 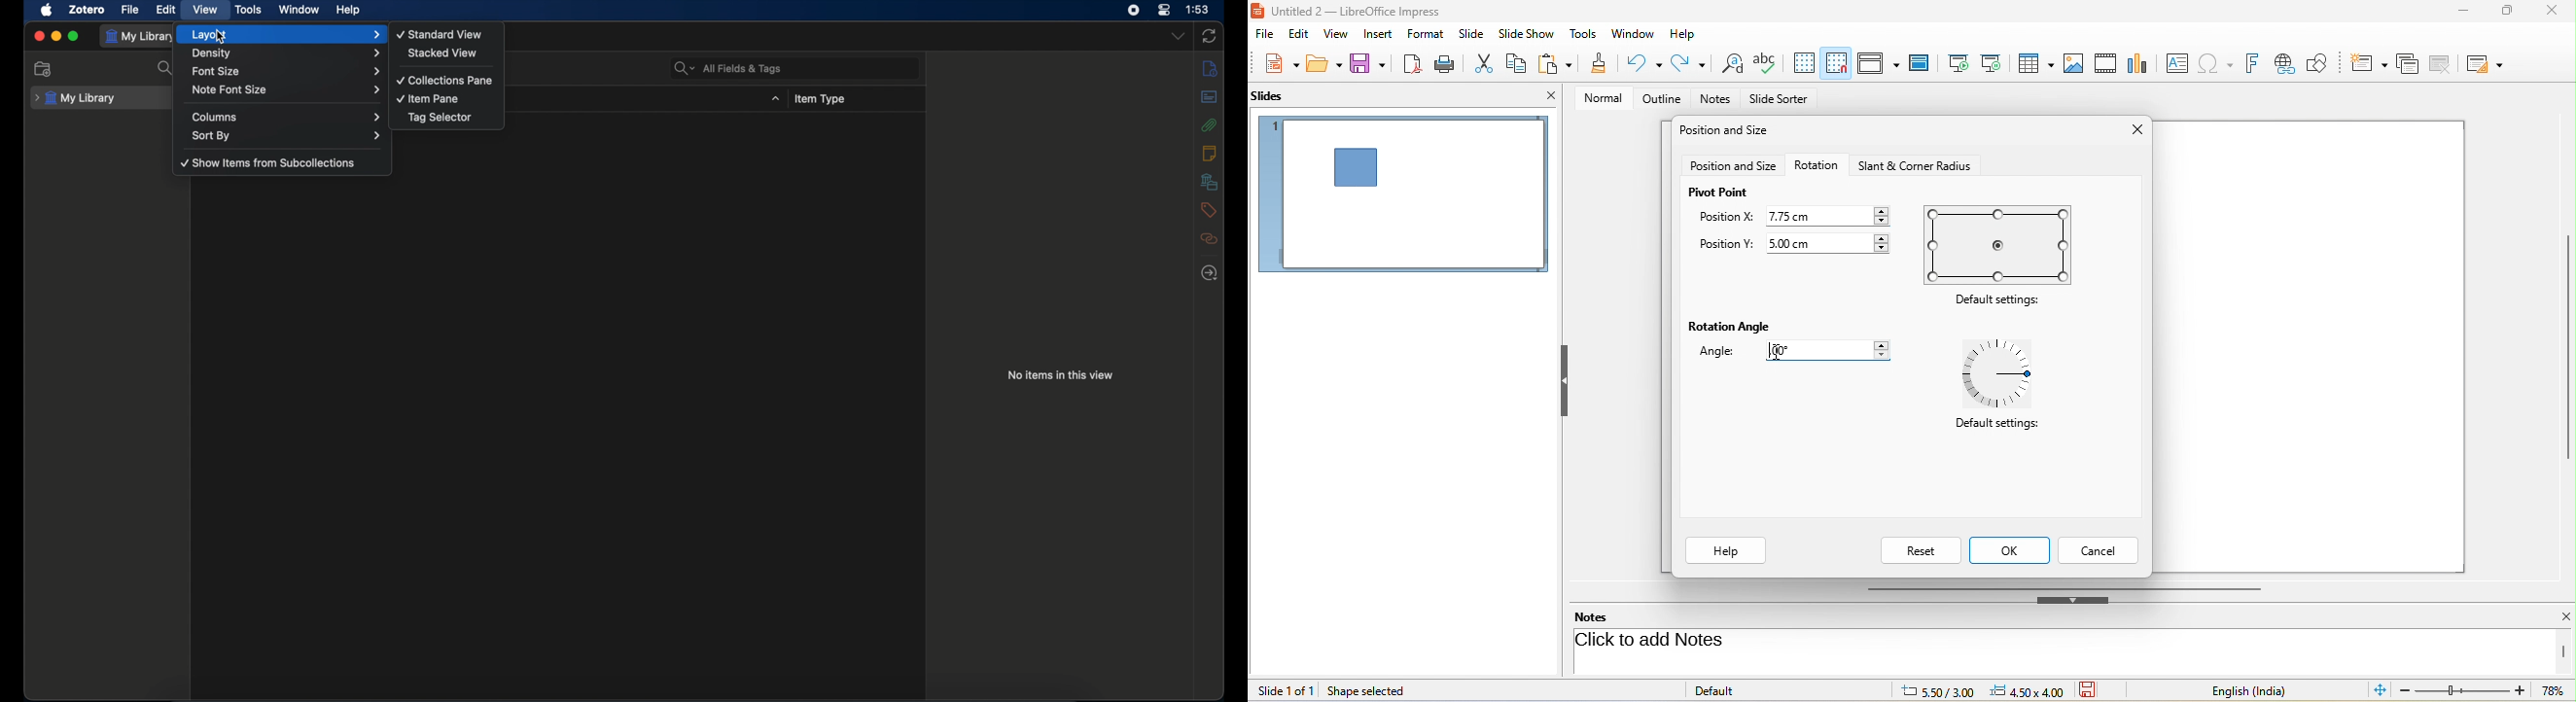 What do you see at coordinates (1646, 63) in the screenshot?
I see `undo` at bounding box center [1646, 63].